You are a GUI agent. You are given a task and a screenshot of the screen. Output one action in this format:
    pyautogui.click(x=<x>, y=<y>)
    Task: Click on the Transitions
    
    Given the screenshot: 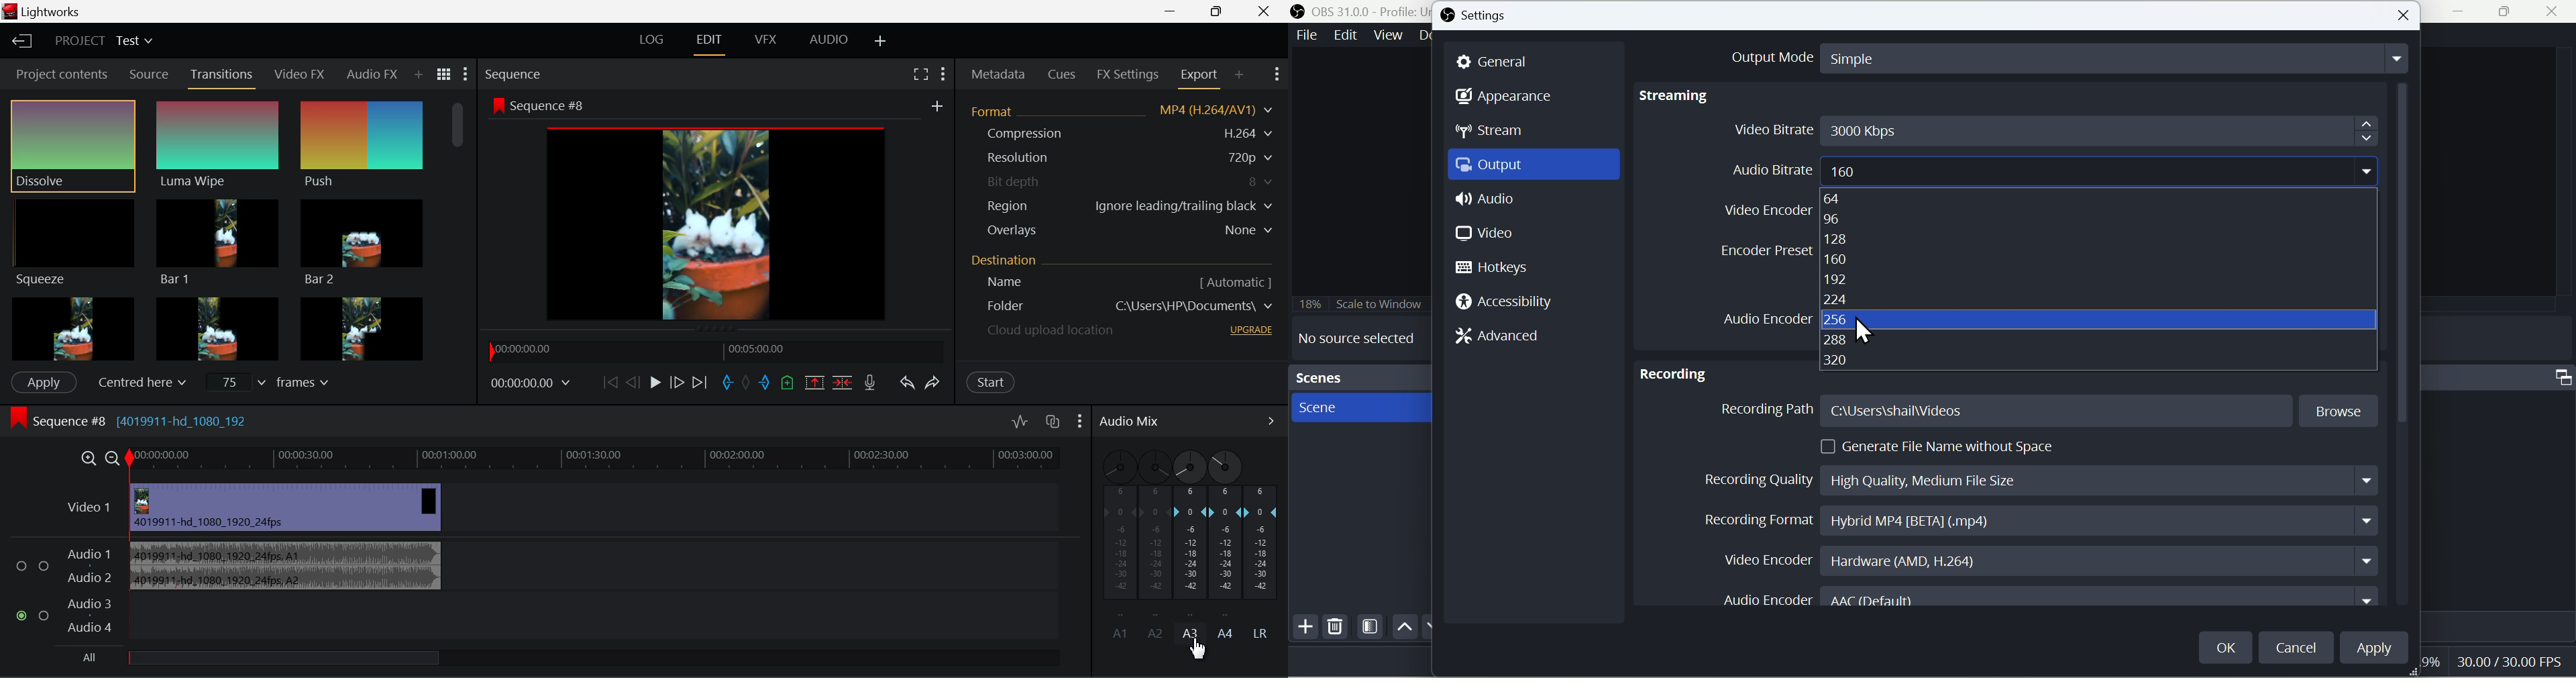 What is the action you would take?
    pyautogui.click(x=220, y=77)
    